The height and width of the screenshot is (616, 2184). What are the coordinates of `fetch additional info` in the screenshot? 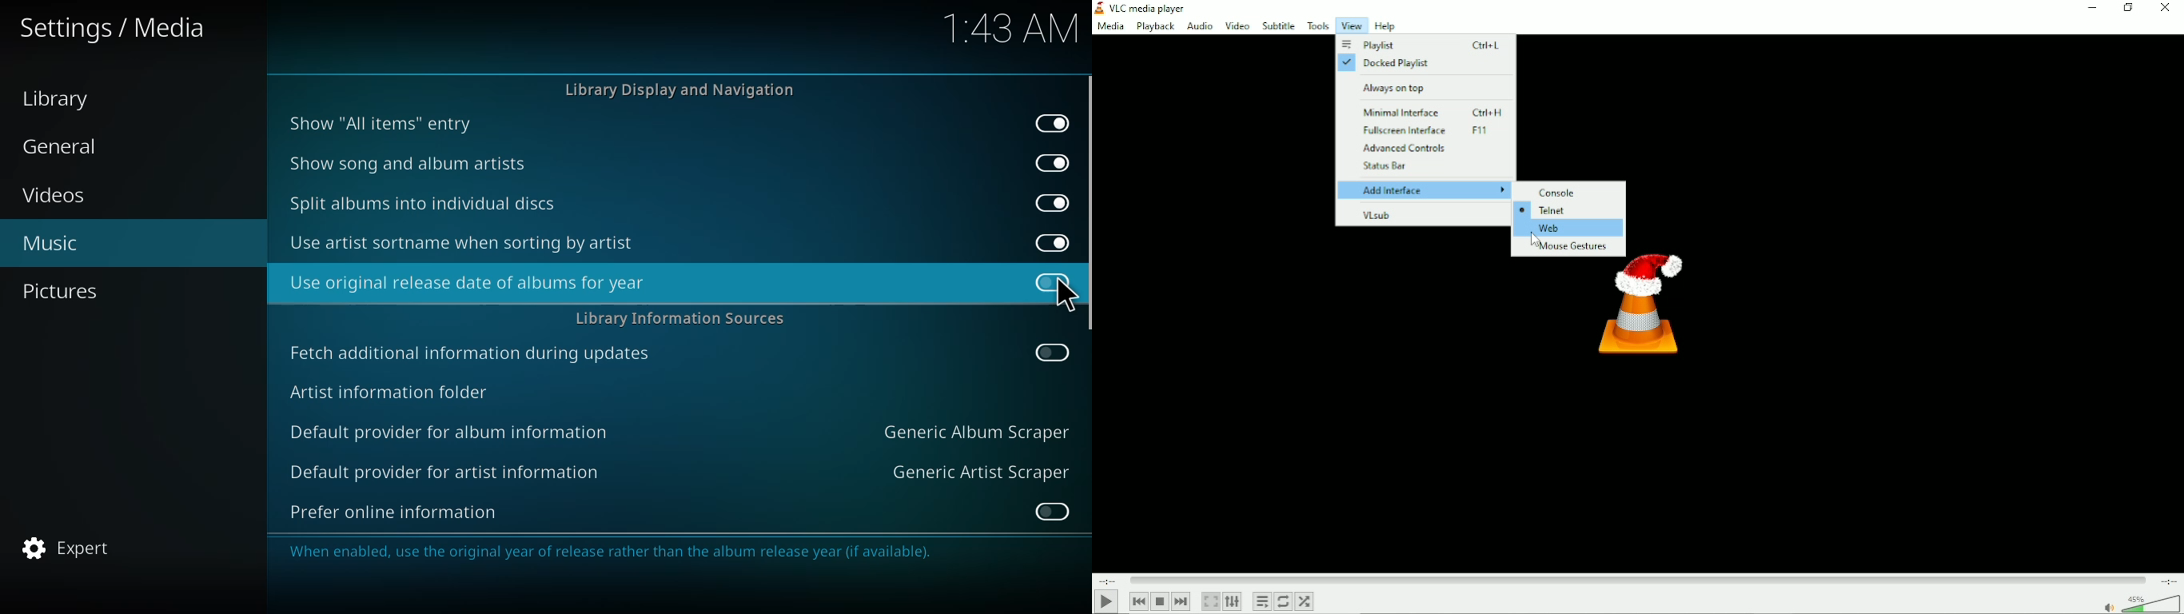 It's located at (473, 353).